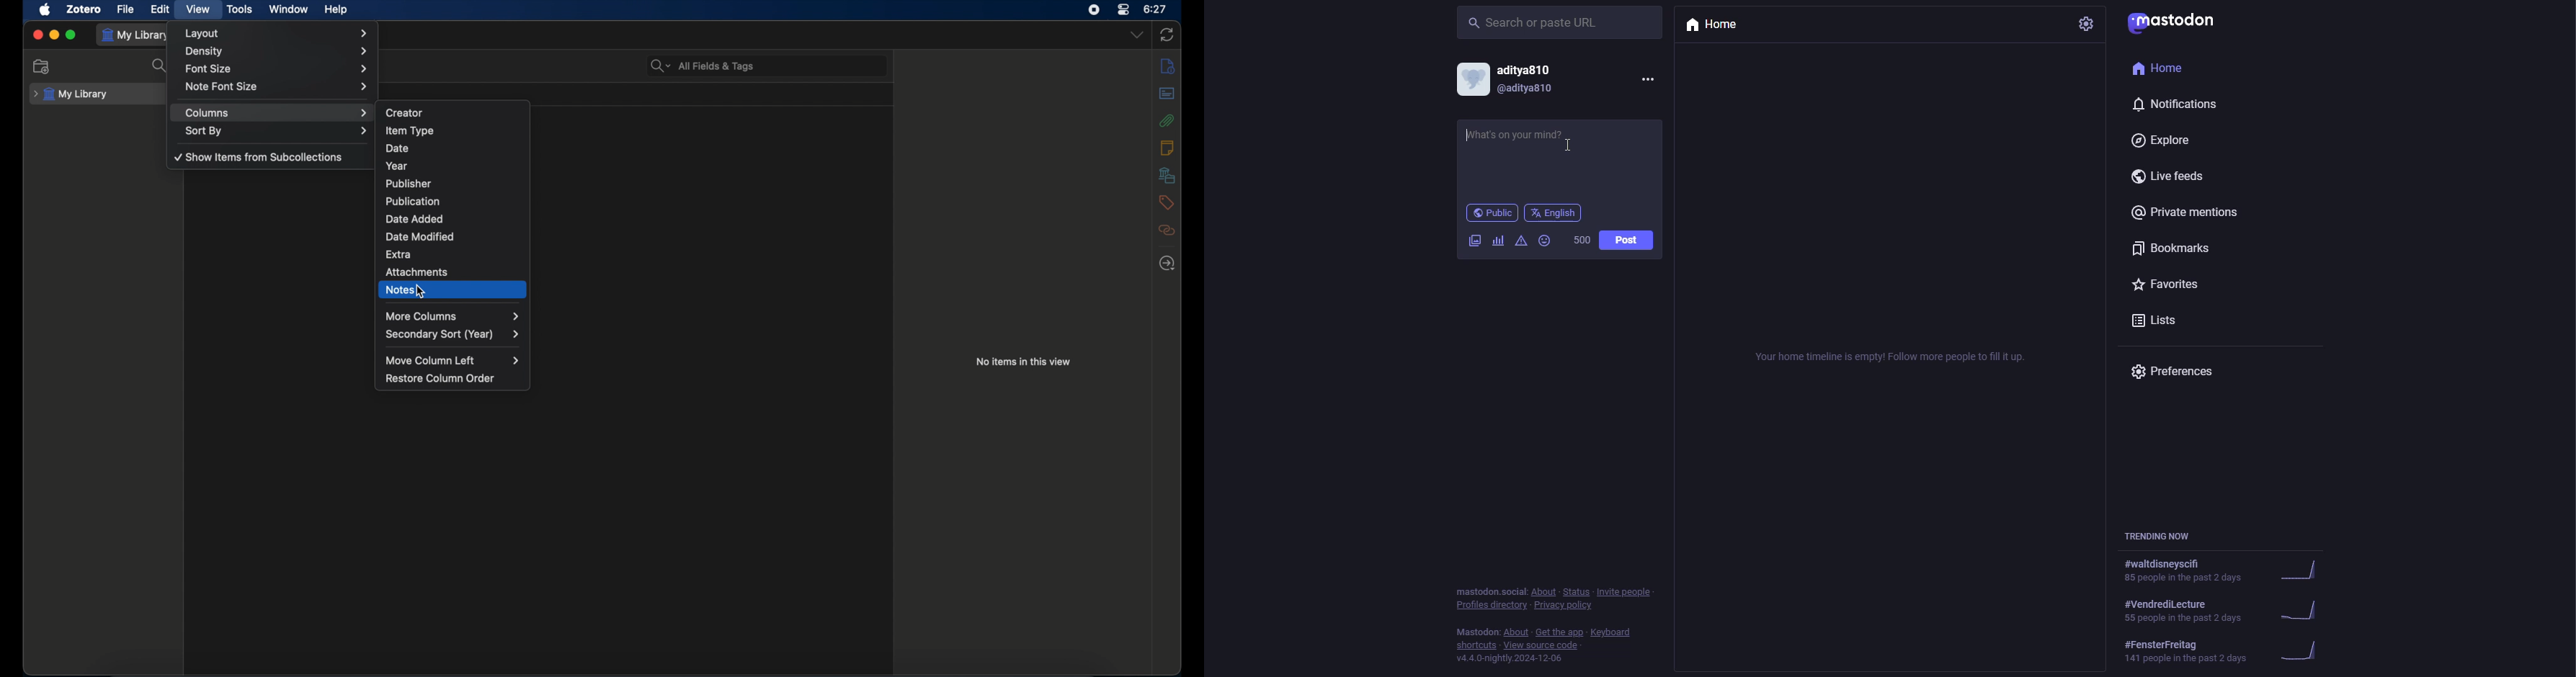 This screenshot has height=700, width=2576. Describe the element at coordinates (2177, 104) in the screenshot. I see `notifications` at that location.